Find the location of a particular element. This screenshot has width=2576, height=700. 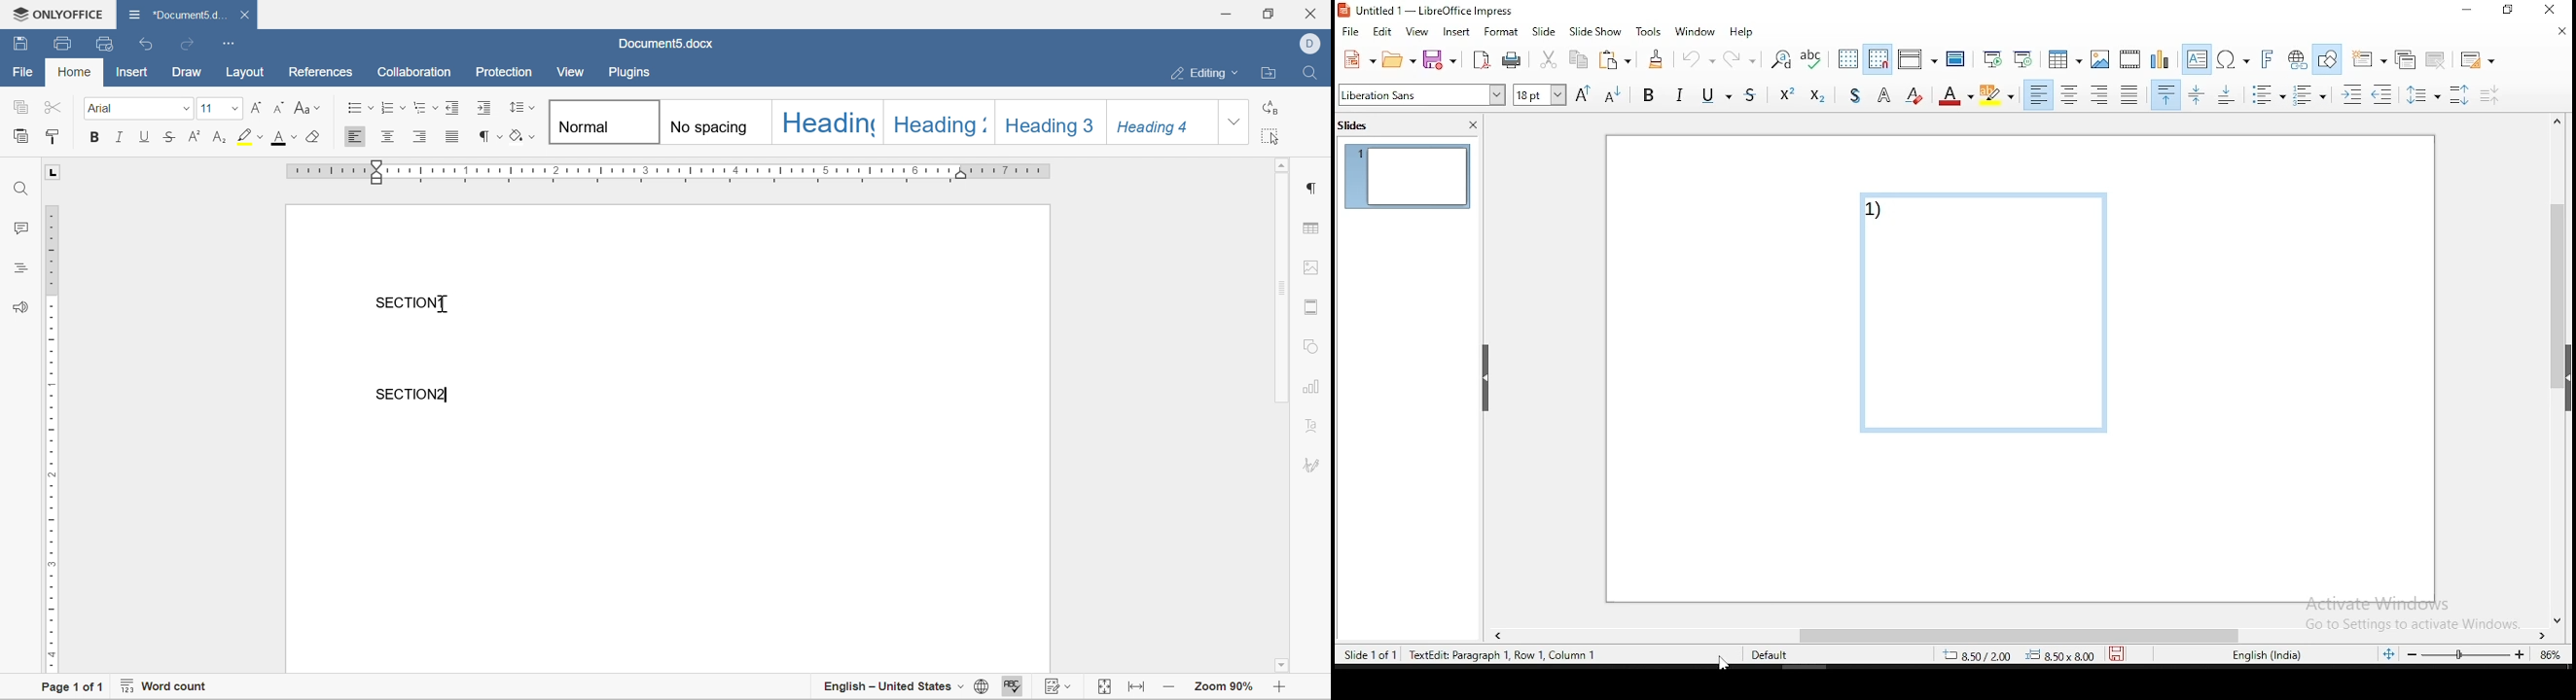

english (india) is located at coordinates (2264, 654).